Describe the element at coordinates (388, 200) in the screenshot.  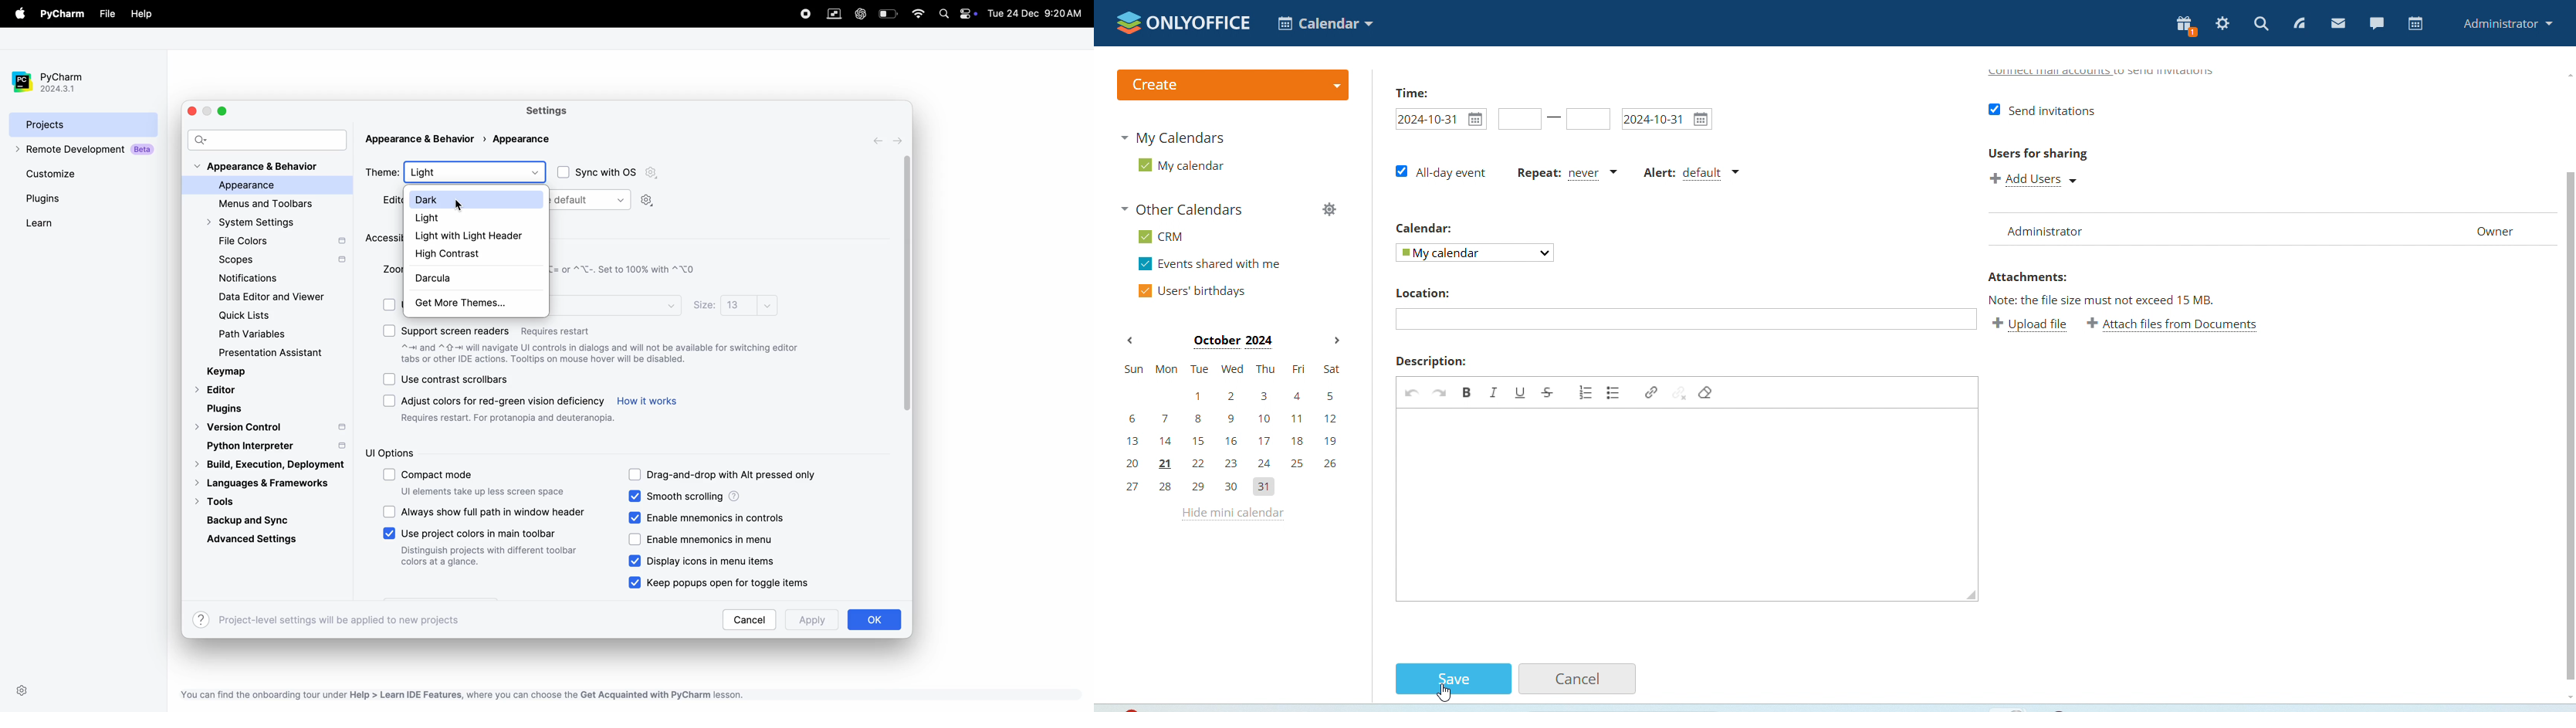
I see `editor color scheme` at that location.